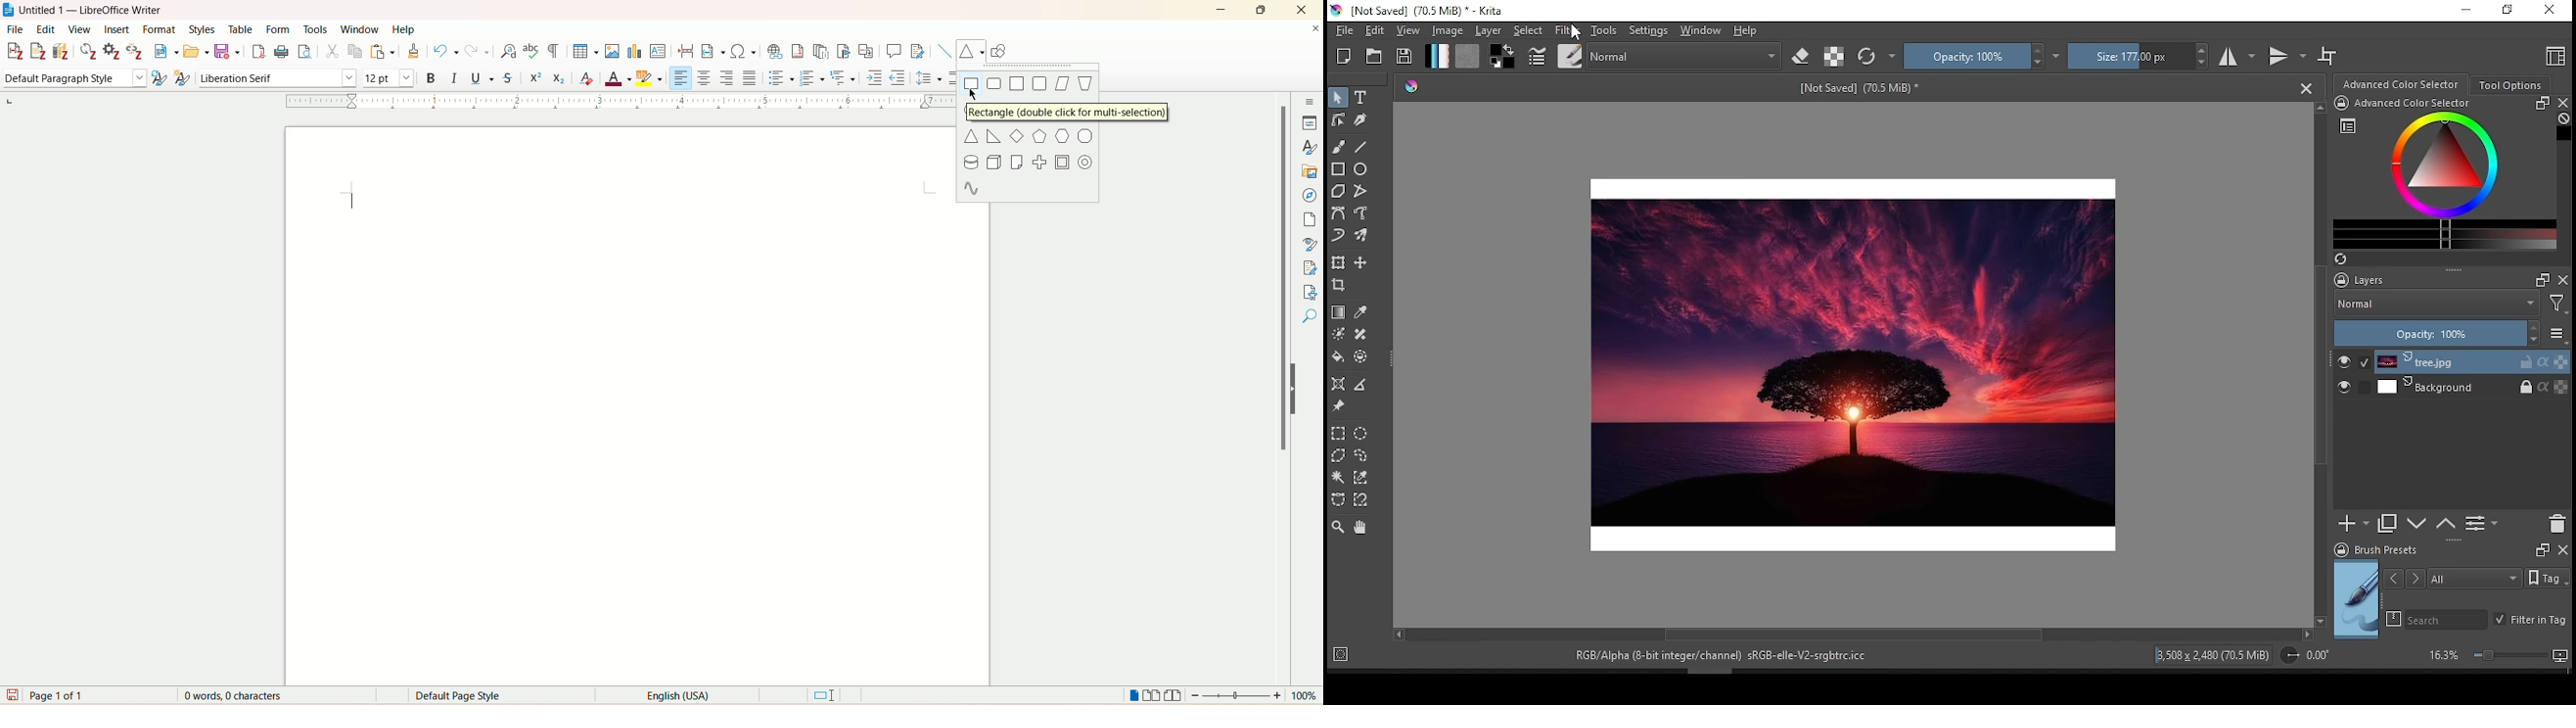  Describe the element at coordinates (1360, 212) in the screenshot. I see `freehand path tool` at that location.